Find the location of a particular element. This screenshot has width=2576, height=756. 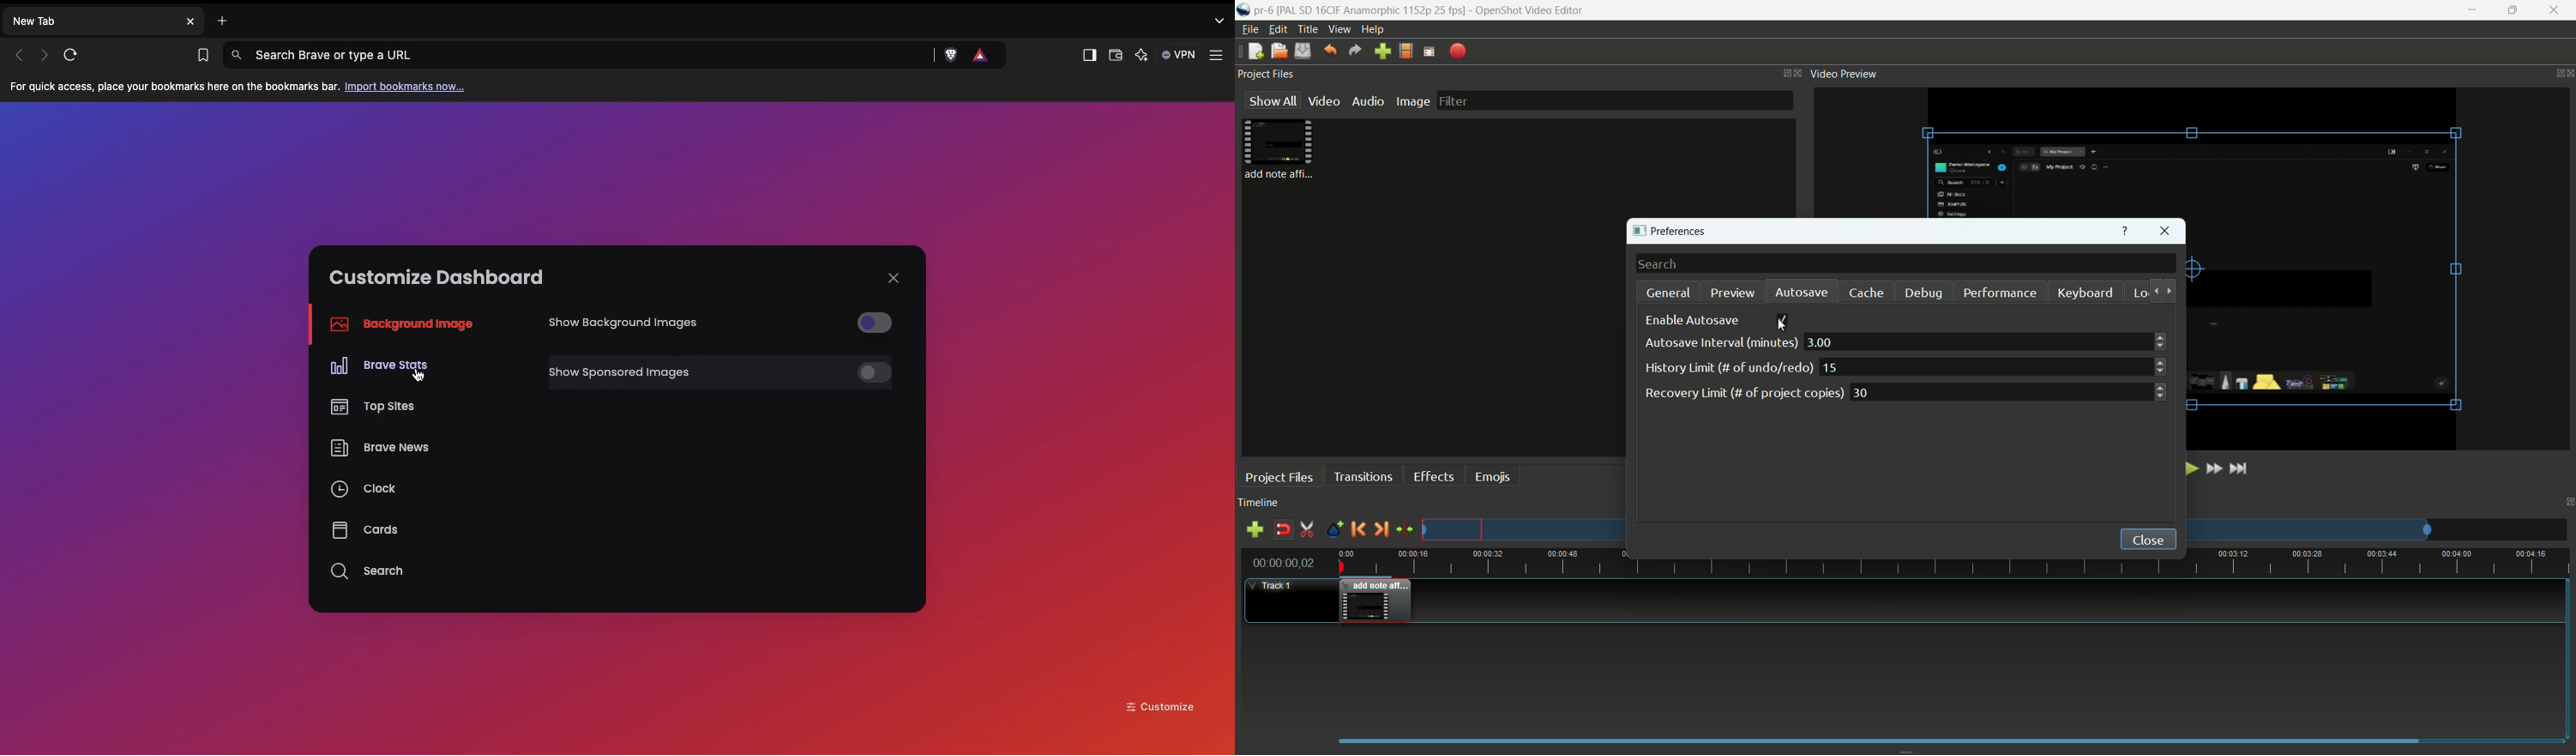

browse is located at coordinates (2137, 450).